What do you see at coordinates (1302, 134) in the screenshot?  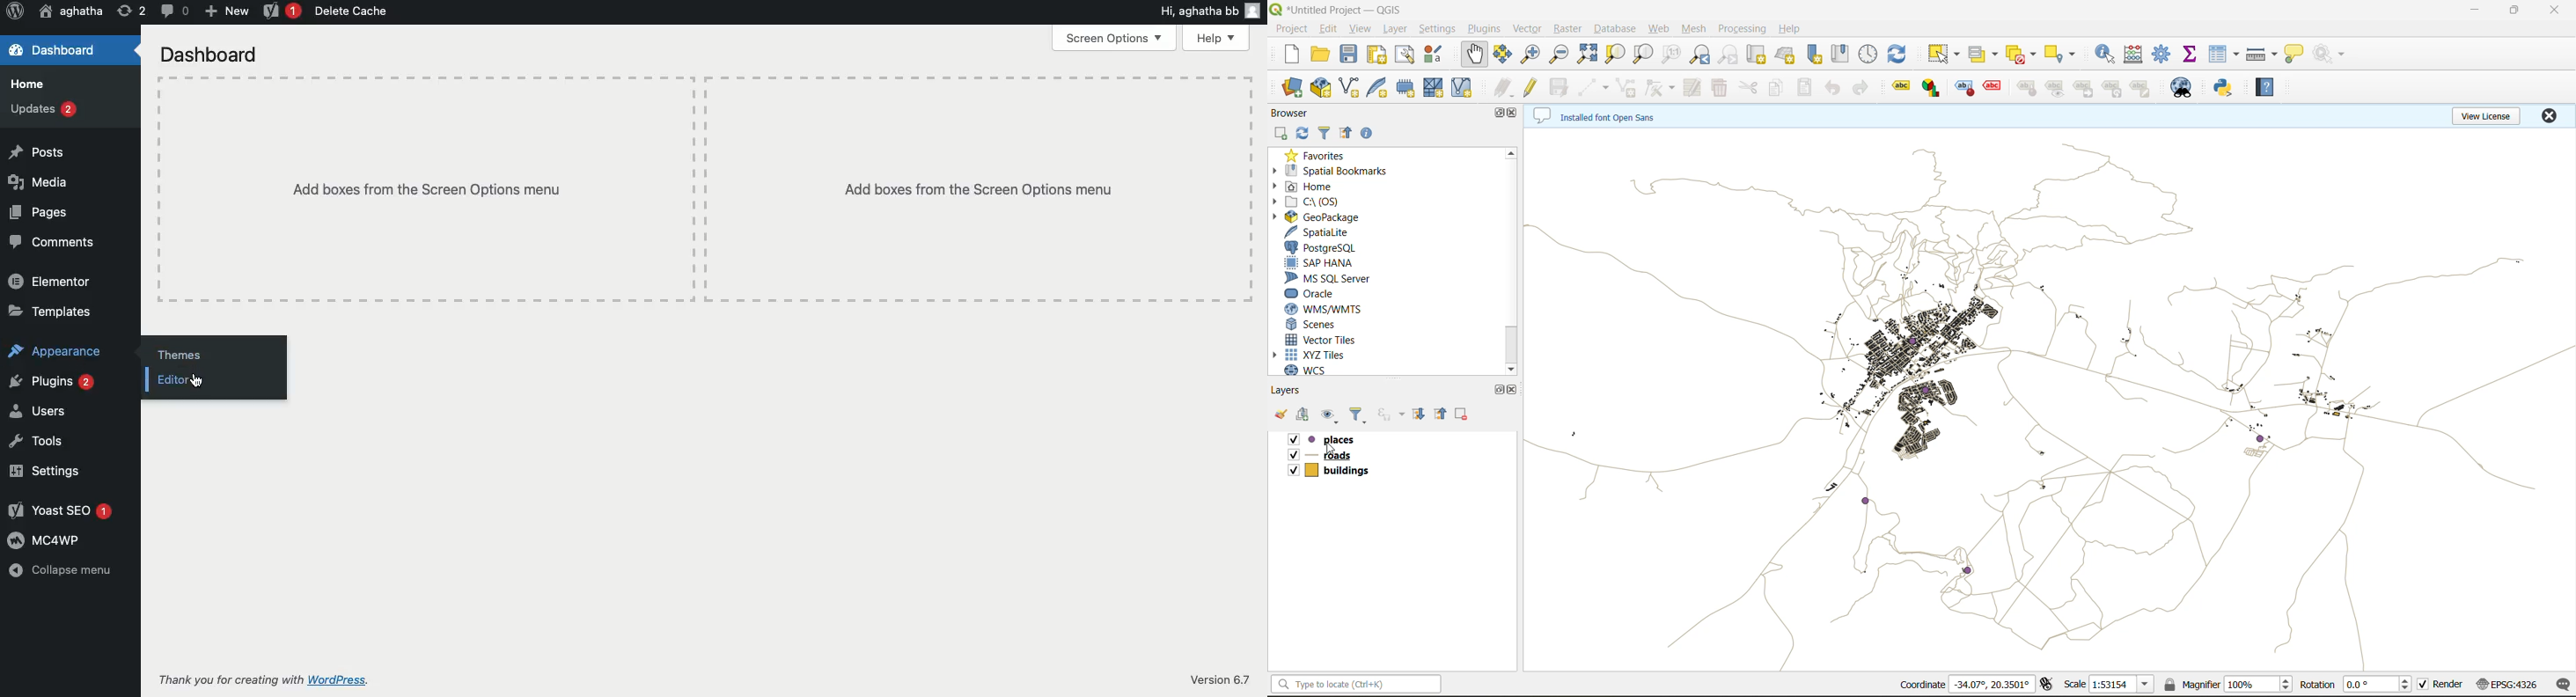 I see `refresh` at bounding box center [1302, 134].